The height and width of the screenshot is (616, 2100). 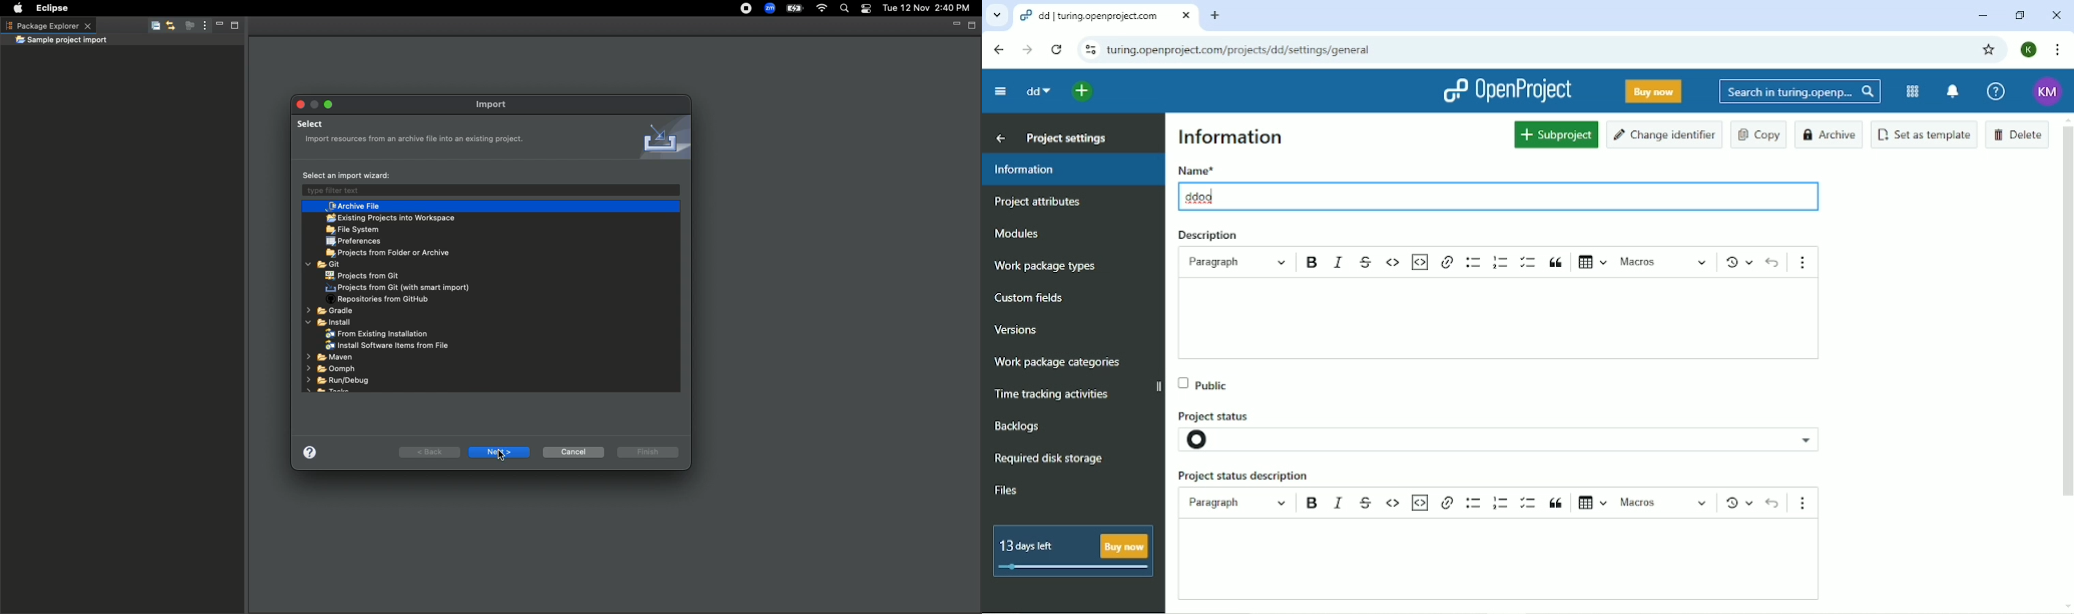 What do you see at coordinates (2071, 314) in the screenshot?
I see `vertical scroll bar` at bounding box center [2071, 314].